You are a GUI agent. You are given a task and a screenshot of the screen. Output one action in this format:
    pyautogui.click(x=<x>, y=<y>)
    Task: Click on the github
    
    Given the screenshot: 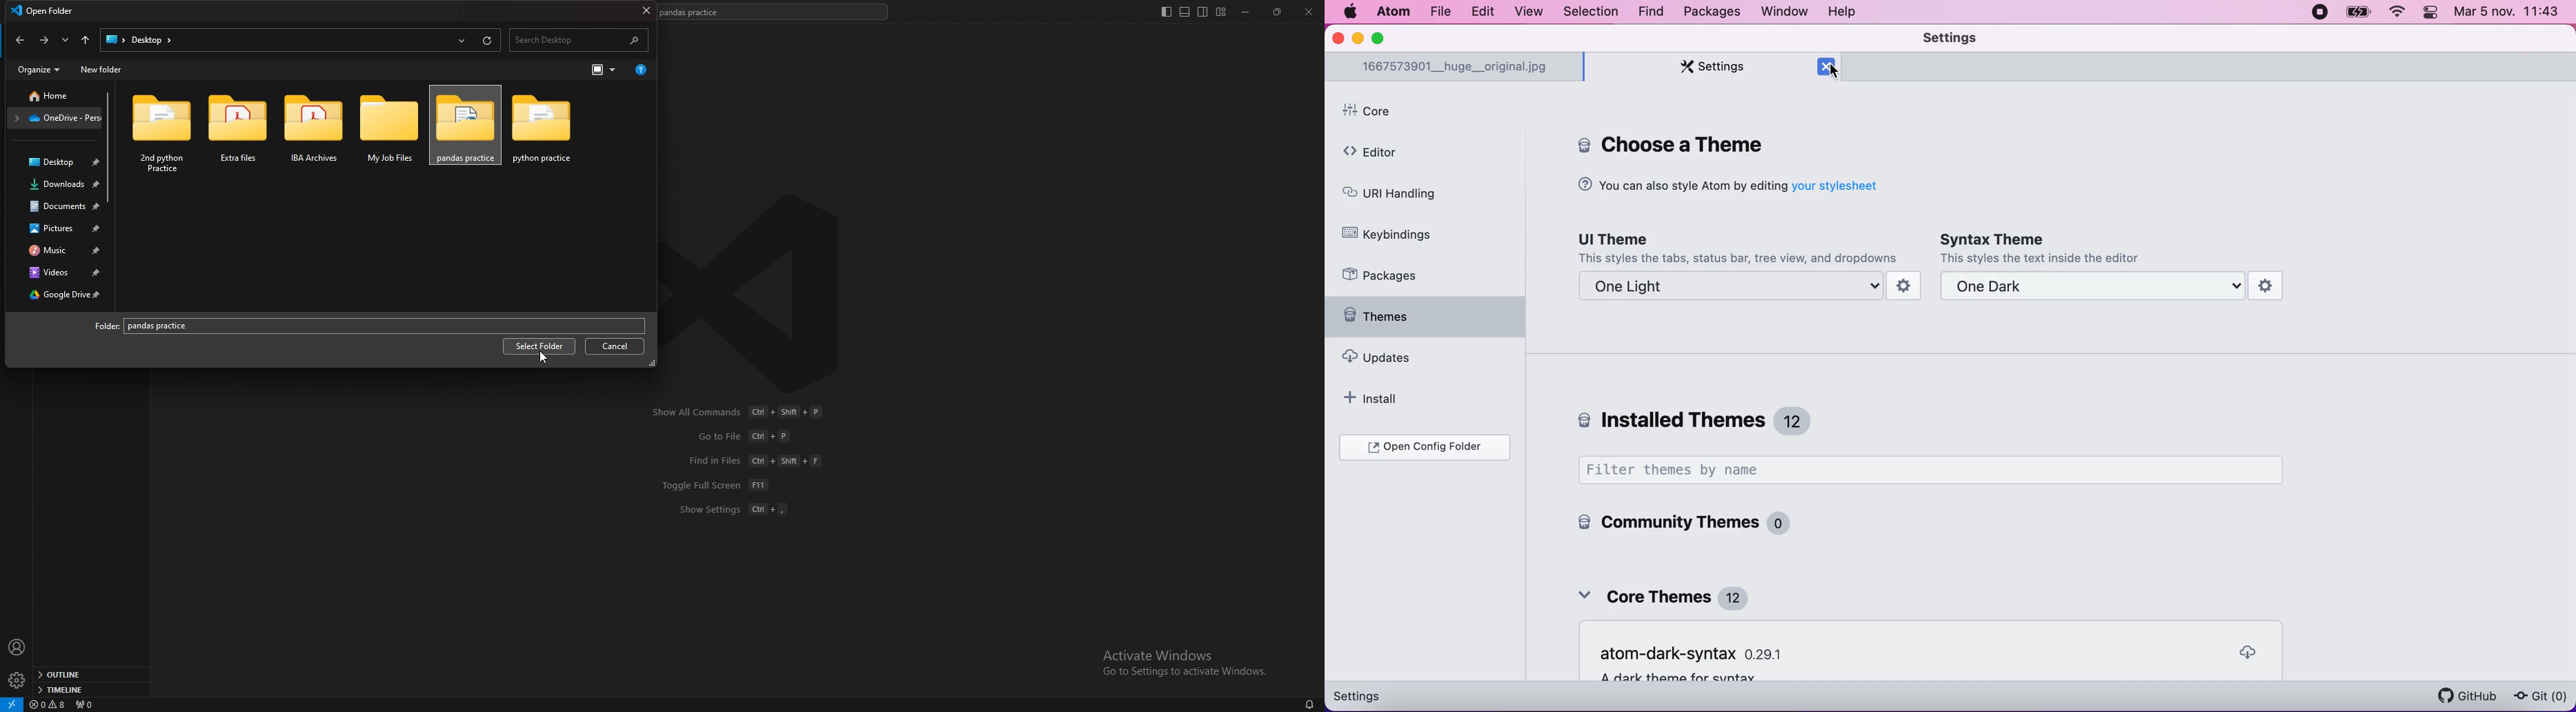 What is the action you would take?
    pyautogui.click(x=2463, y=691)
    